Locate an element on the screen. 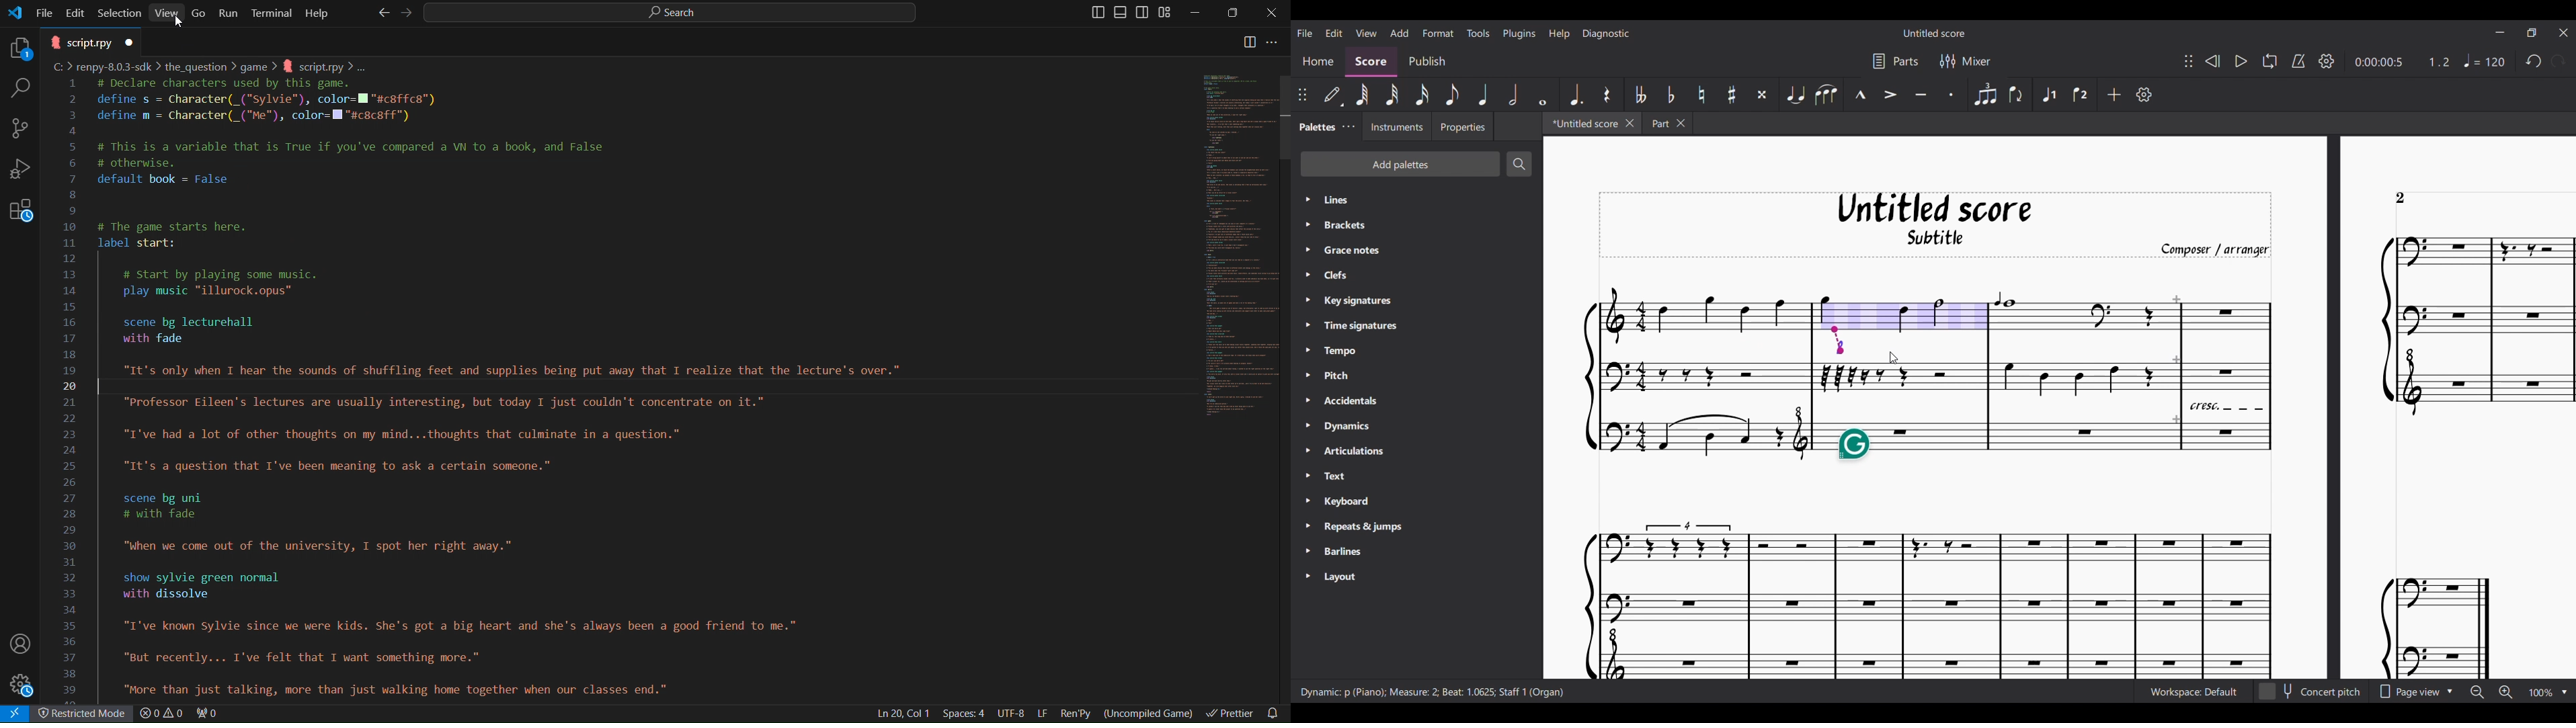 The width and height of the screenshot is (2576, 728). Toggle Panel is located at coordinates (1122, 13).